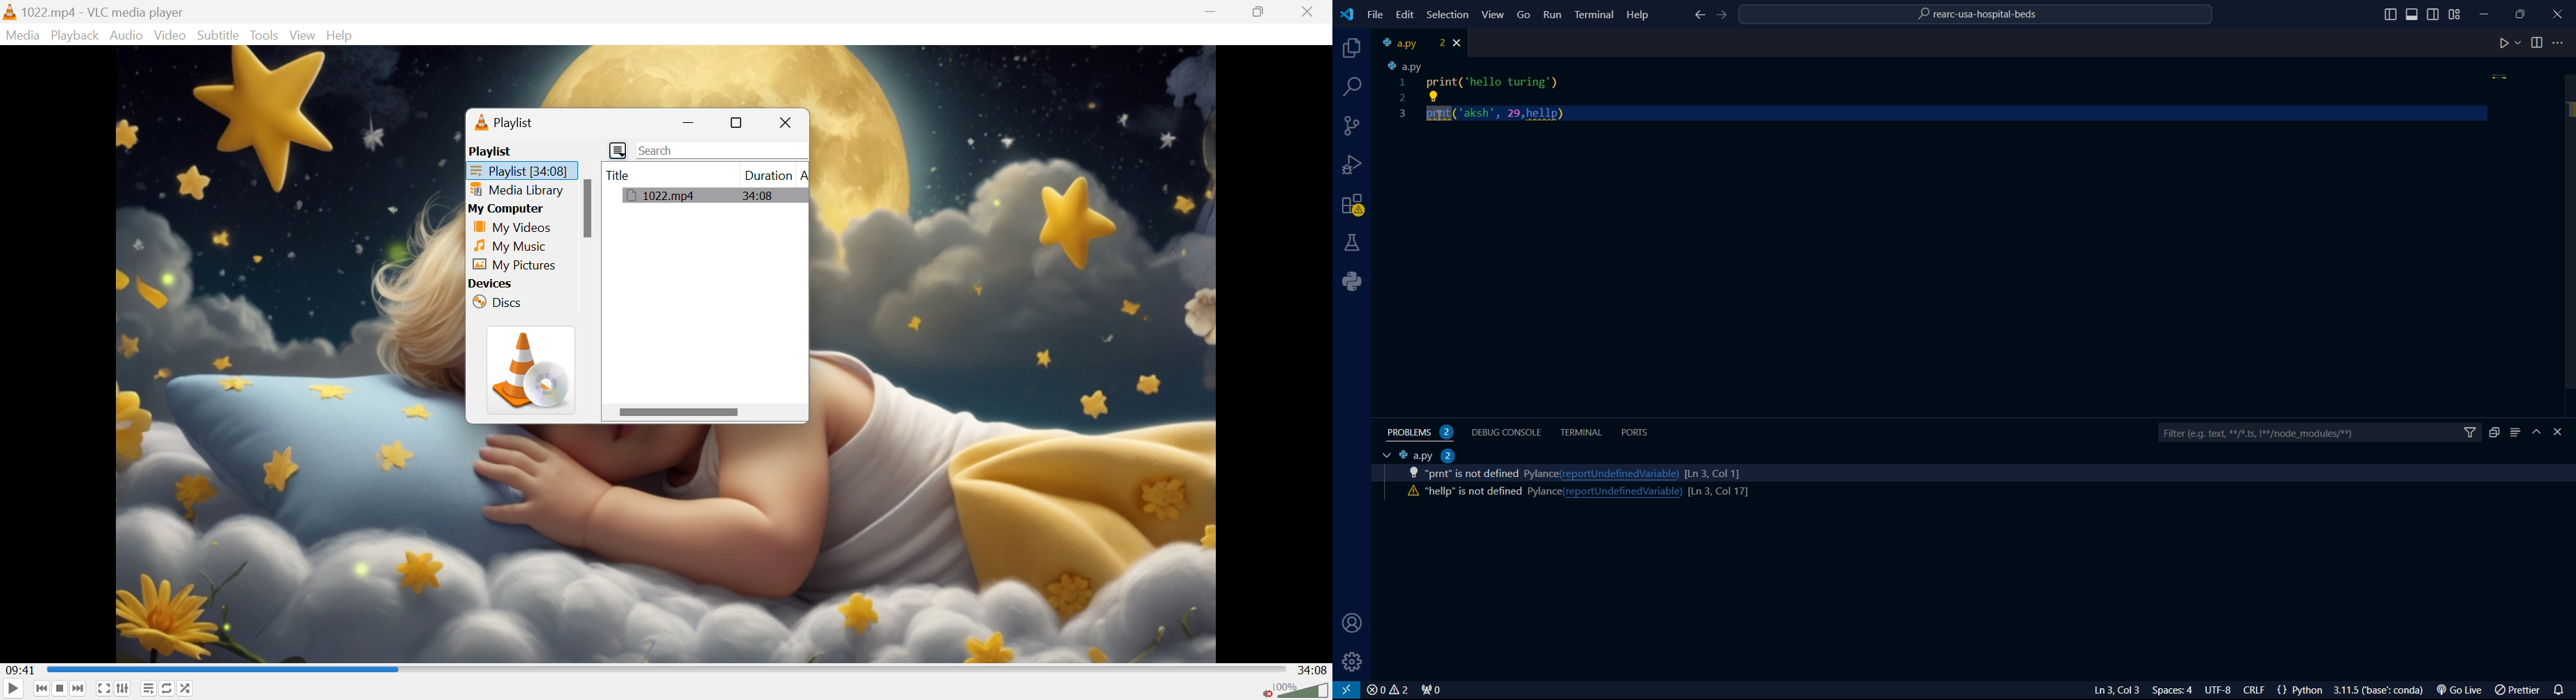  Describe the element at coordinates (21, 35) in the screenshot. I see `Media` at that location.